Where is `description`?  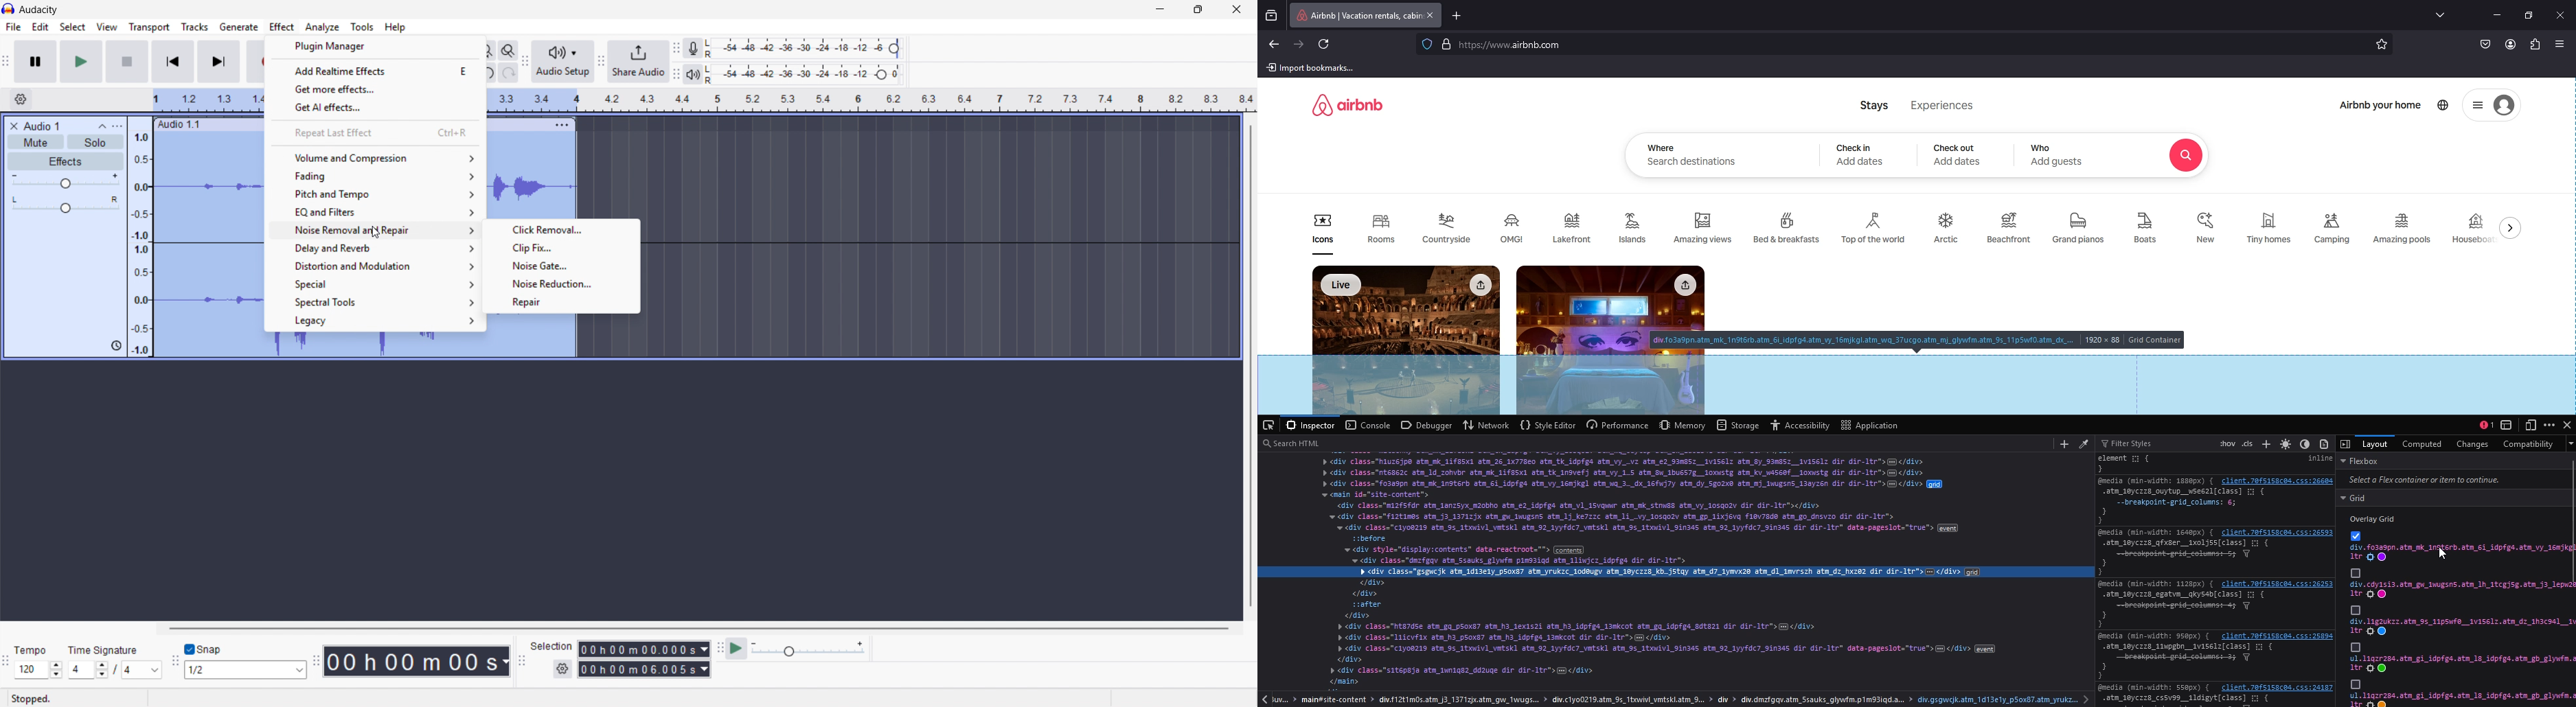
description is located at coordinates (1918, 340).